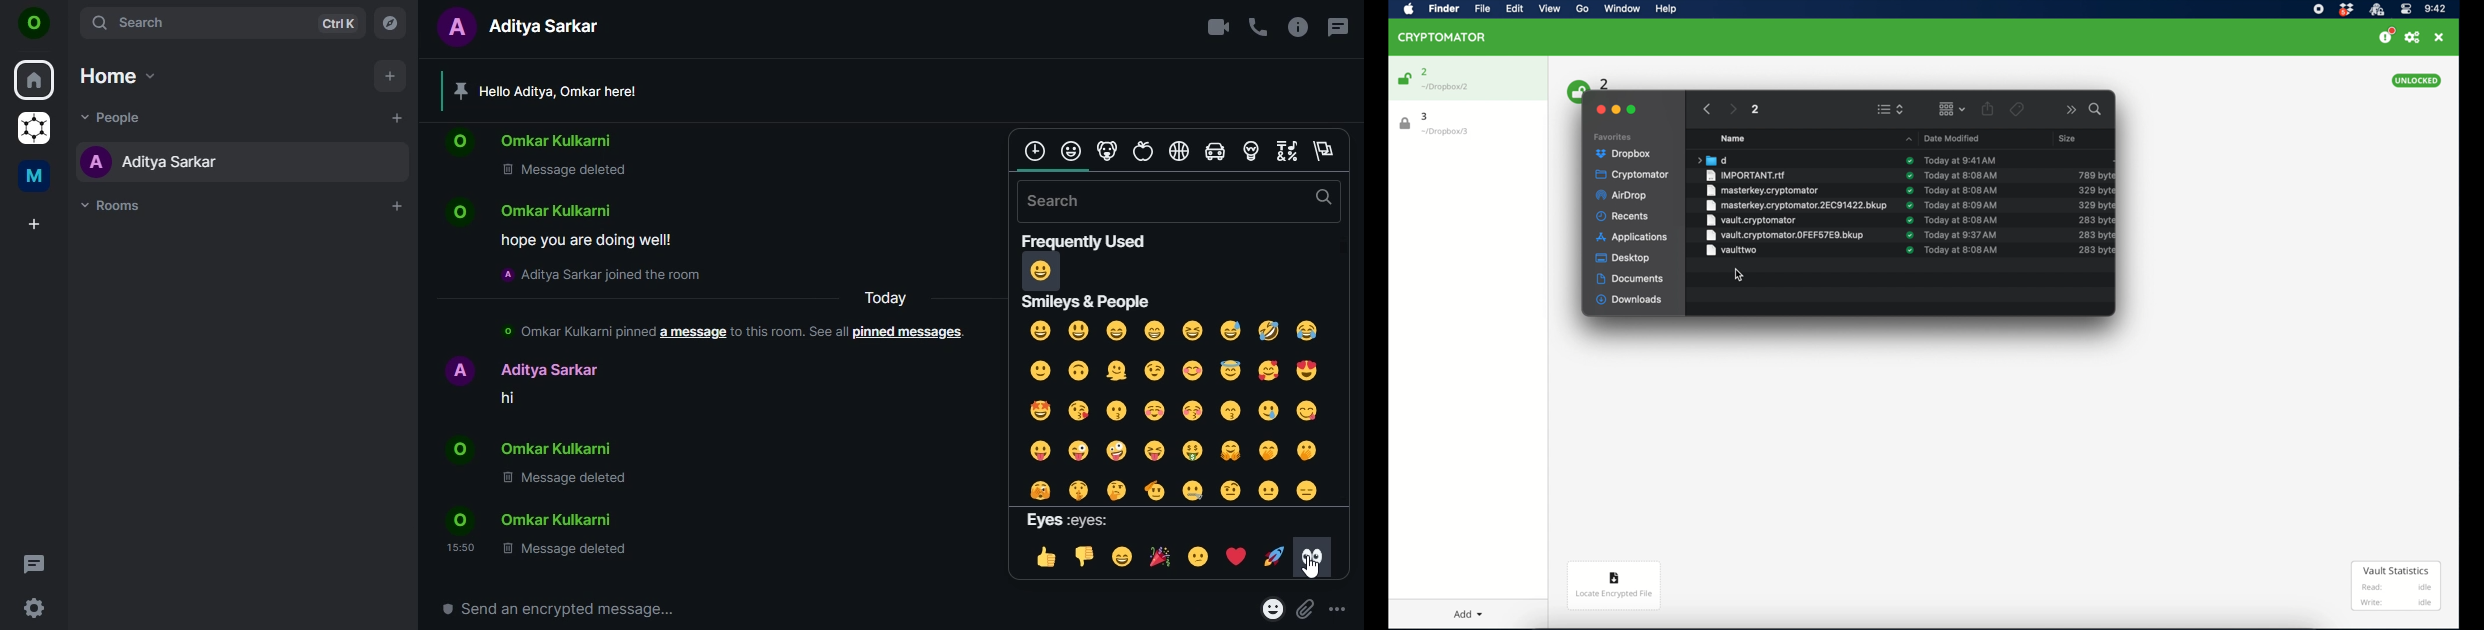  Describe the element at coordinates (2439, 37) in the screenshot. I see `close` at that location.